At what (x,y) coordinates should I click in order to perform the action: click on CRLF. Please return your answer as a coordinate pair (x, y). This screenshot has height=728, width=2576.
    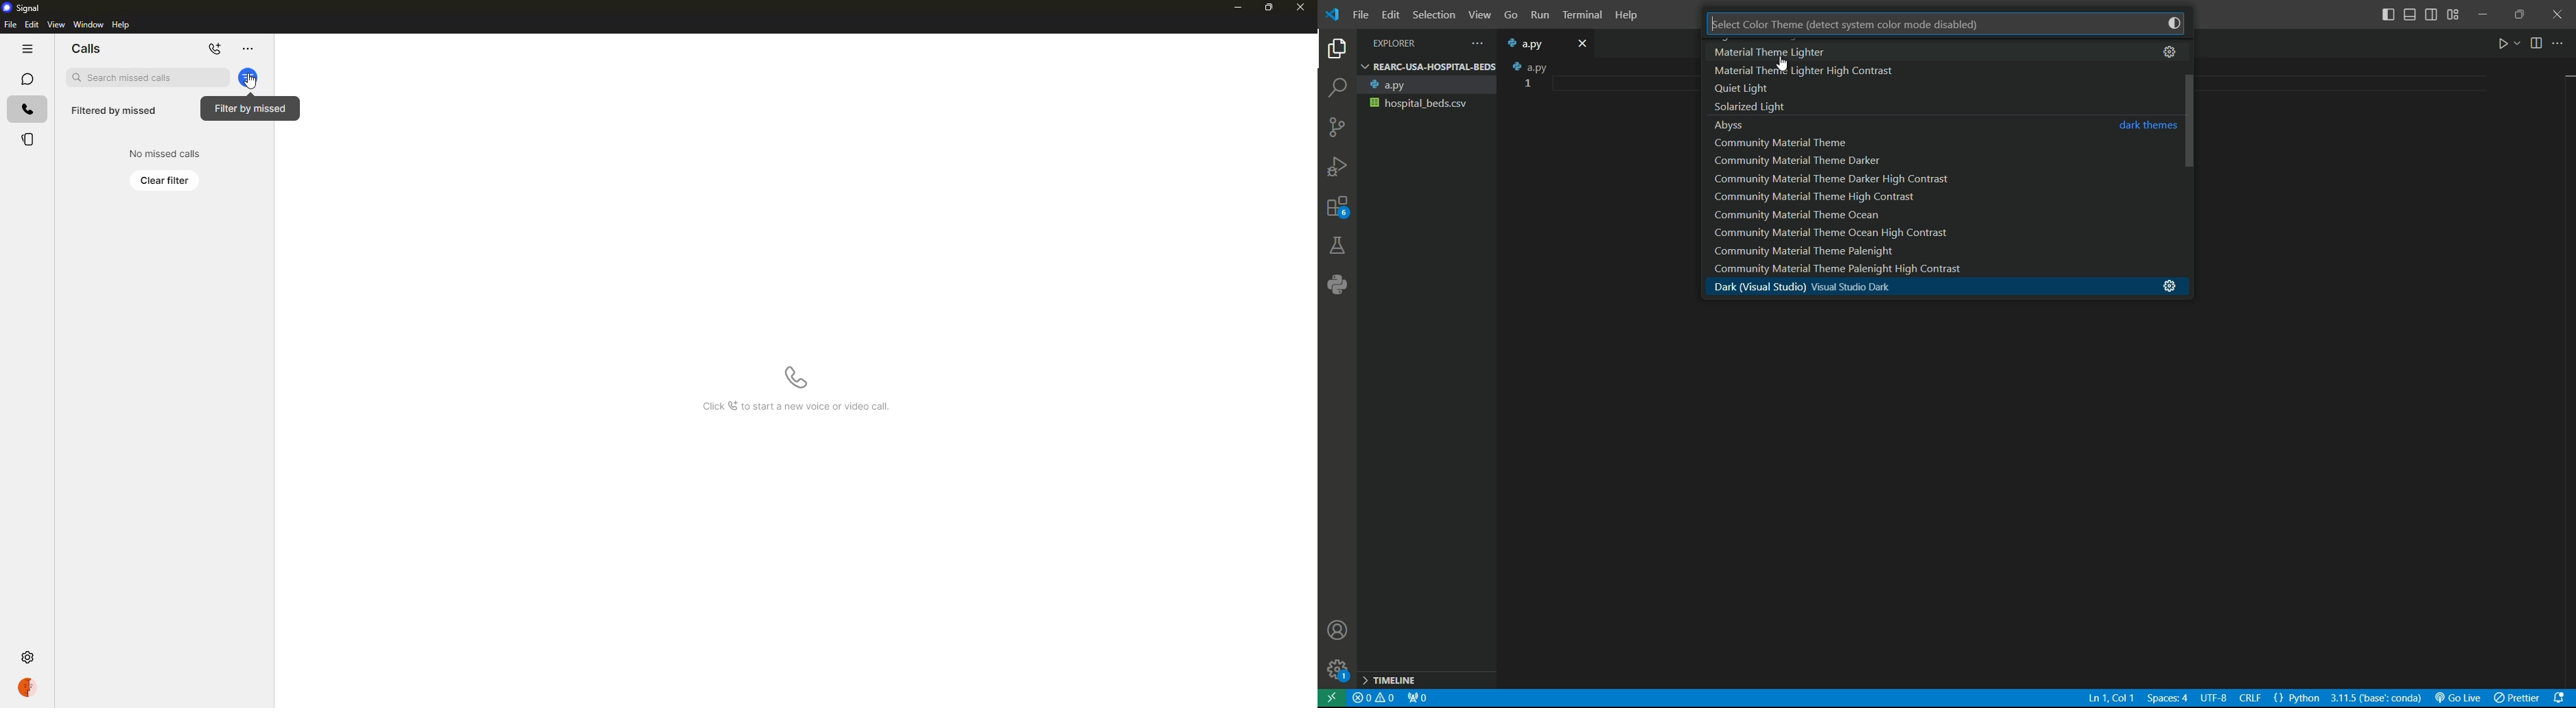
    Looking at the image, I should click on (2238, 699).